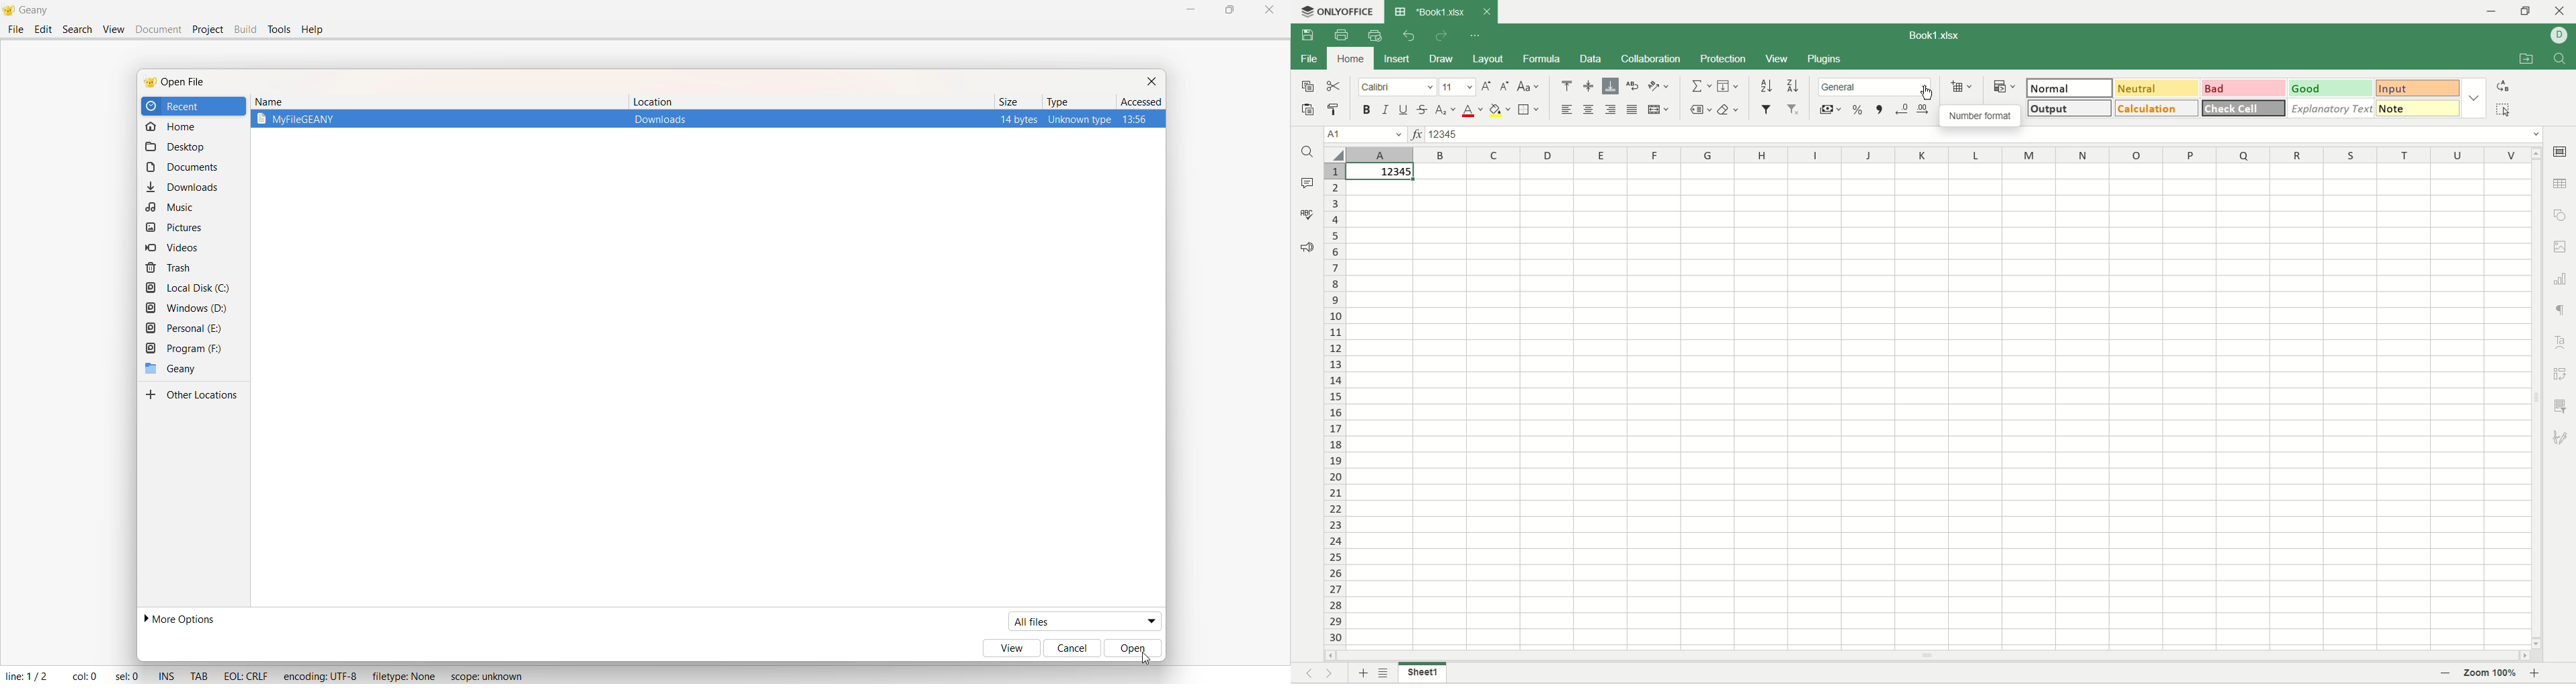 Image resolution: width=2576 pixels, height=700 pixels. I want to click on slicer settings, so click(2564, 408).